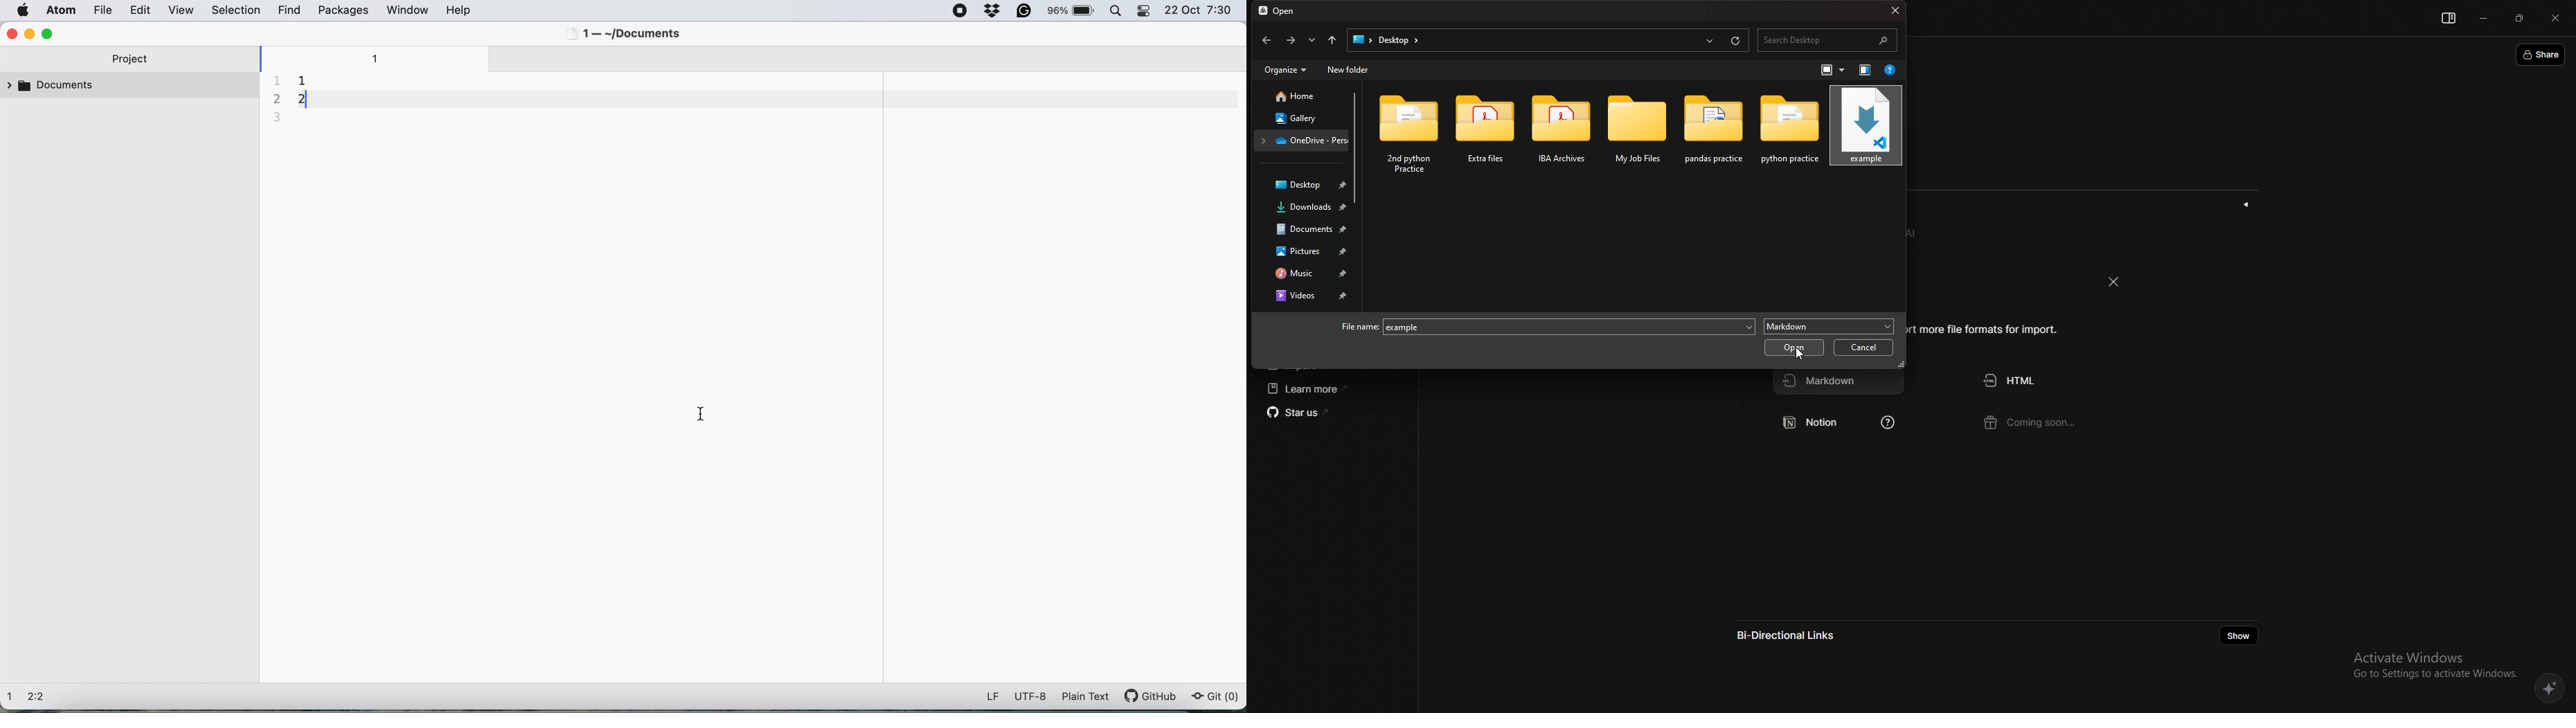 The height and width of the screenshot is (728, 2576). Describe the element at coordinates (1789, 136) in the screenshot. I see `folder` at that location.